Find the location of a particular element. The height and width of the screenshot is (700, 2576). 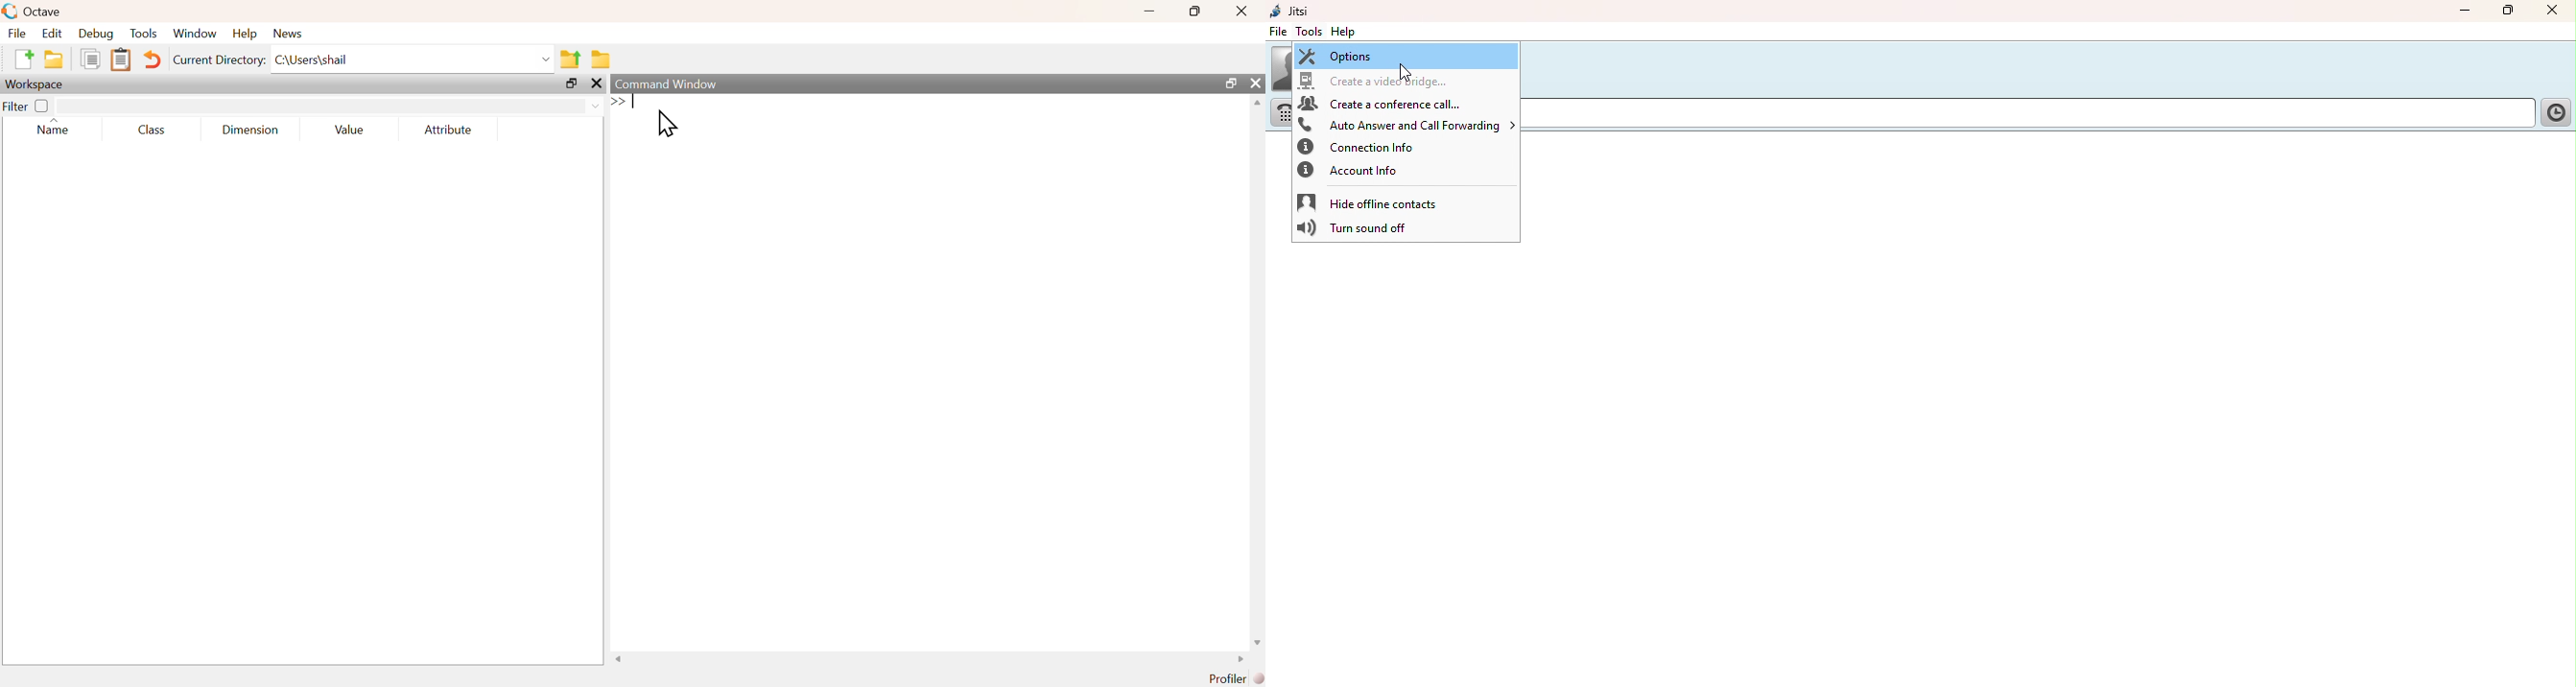

Turn sound off is located at coordinates (1357, 230).